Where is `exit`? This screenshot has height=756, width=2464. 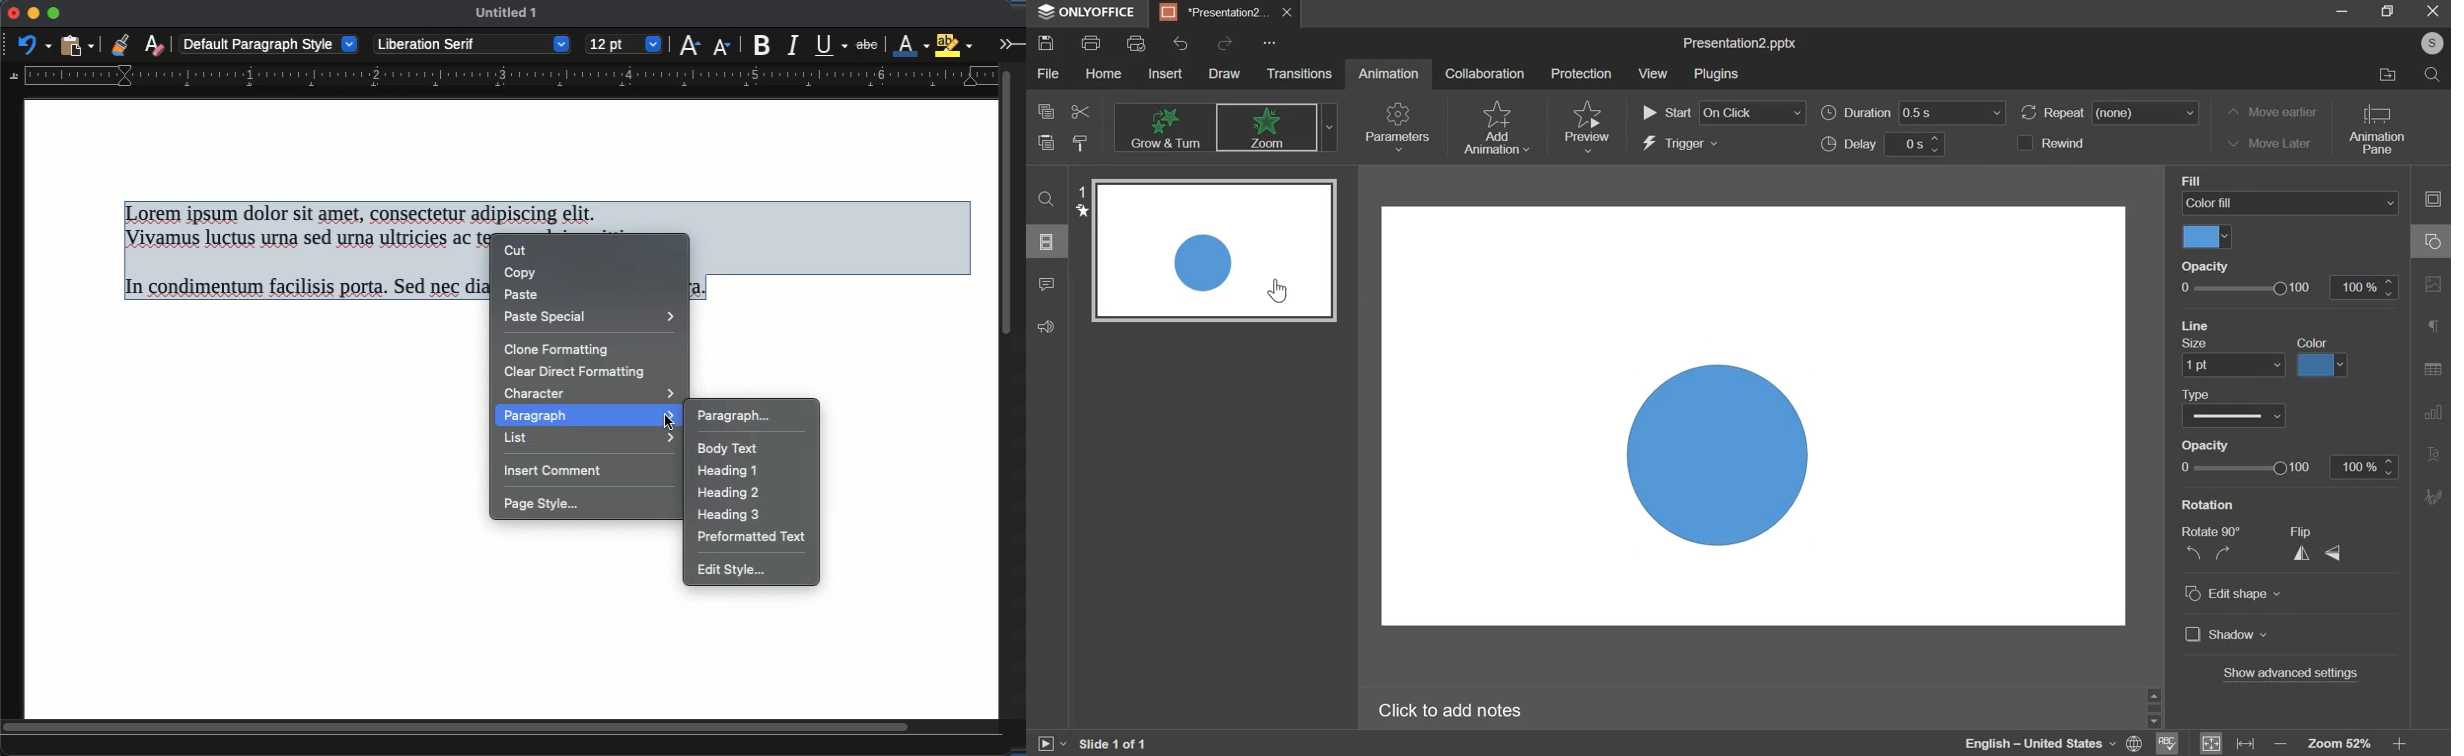
exit is located at coordinates (2437, 12).